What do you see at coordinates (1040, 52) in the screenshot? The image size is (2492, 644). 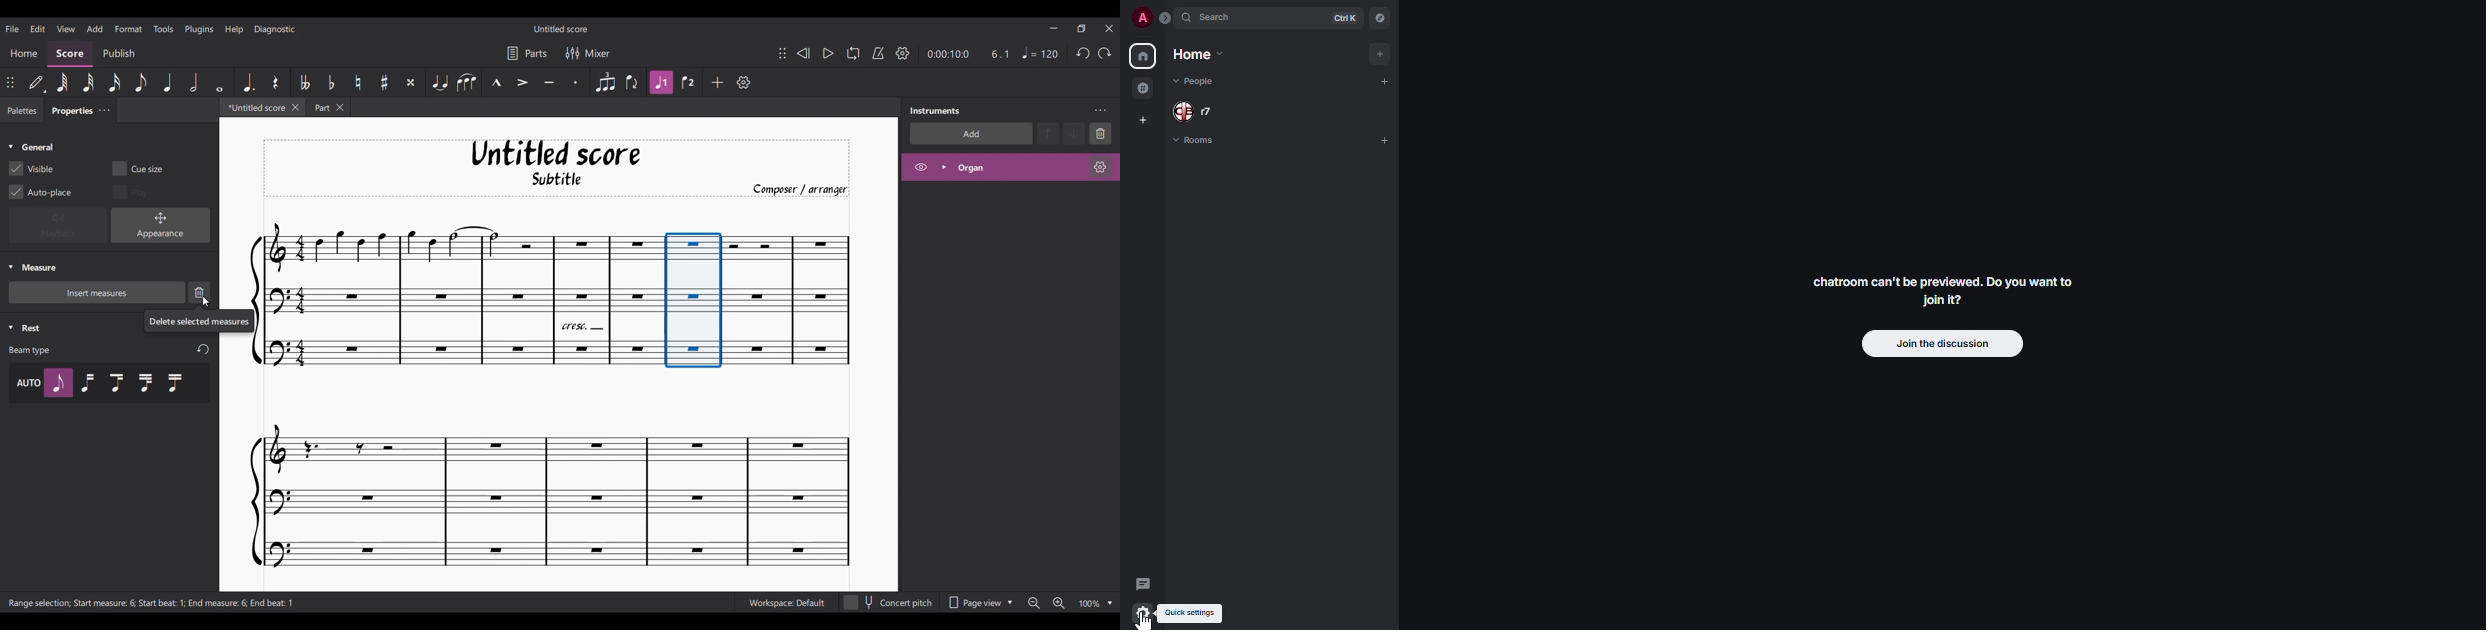 I see `Tempo` at bounding box center [1040, 52].